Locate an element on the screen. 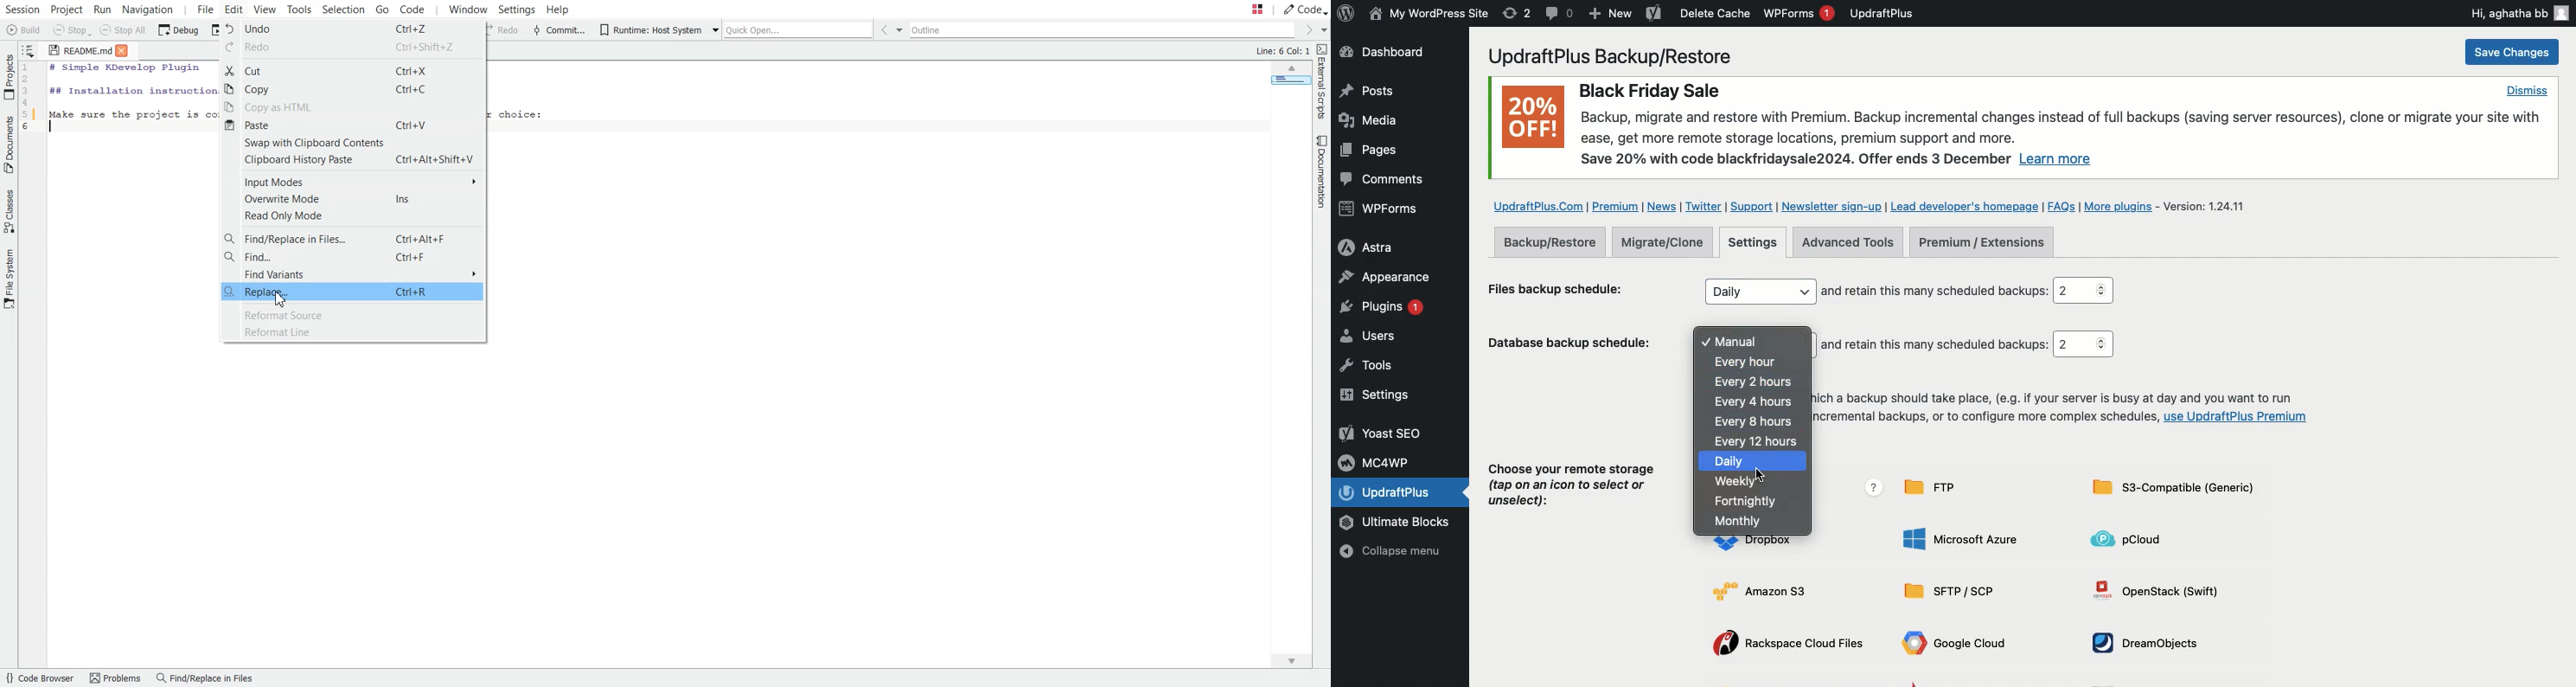 This screenshot has height=700, width=2576. Close is located at coordinates (123, 51).